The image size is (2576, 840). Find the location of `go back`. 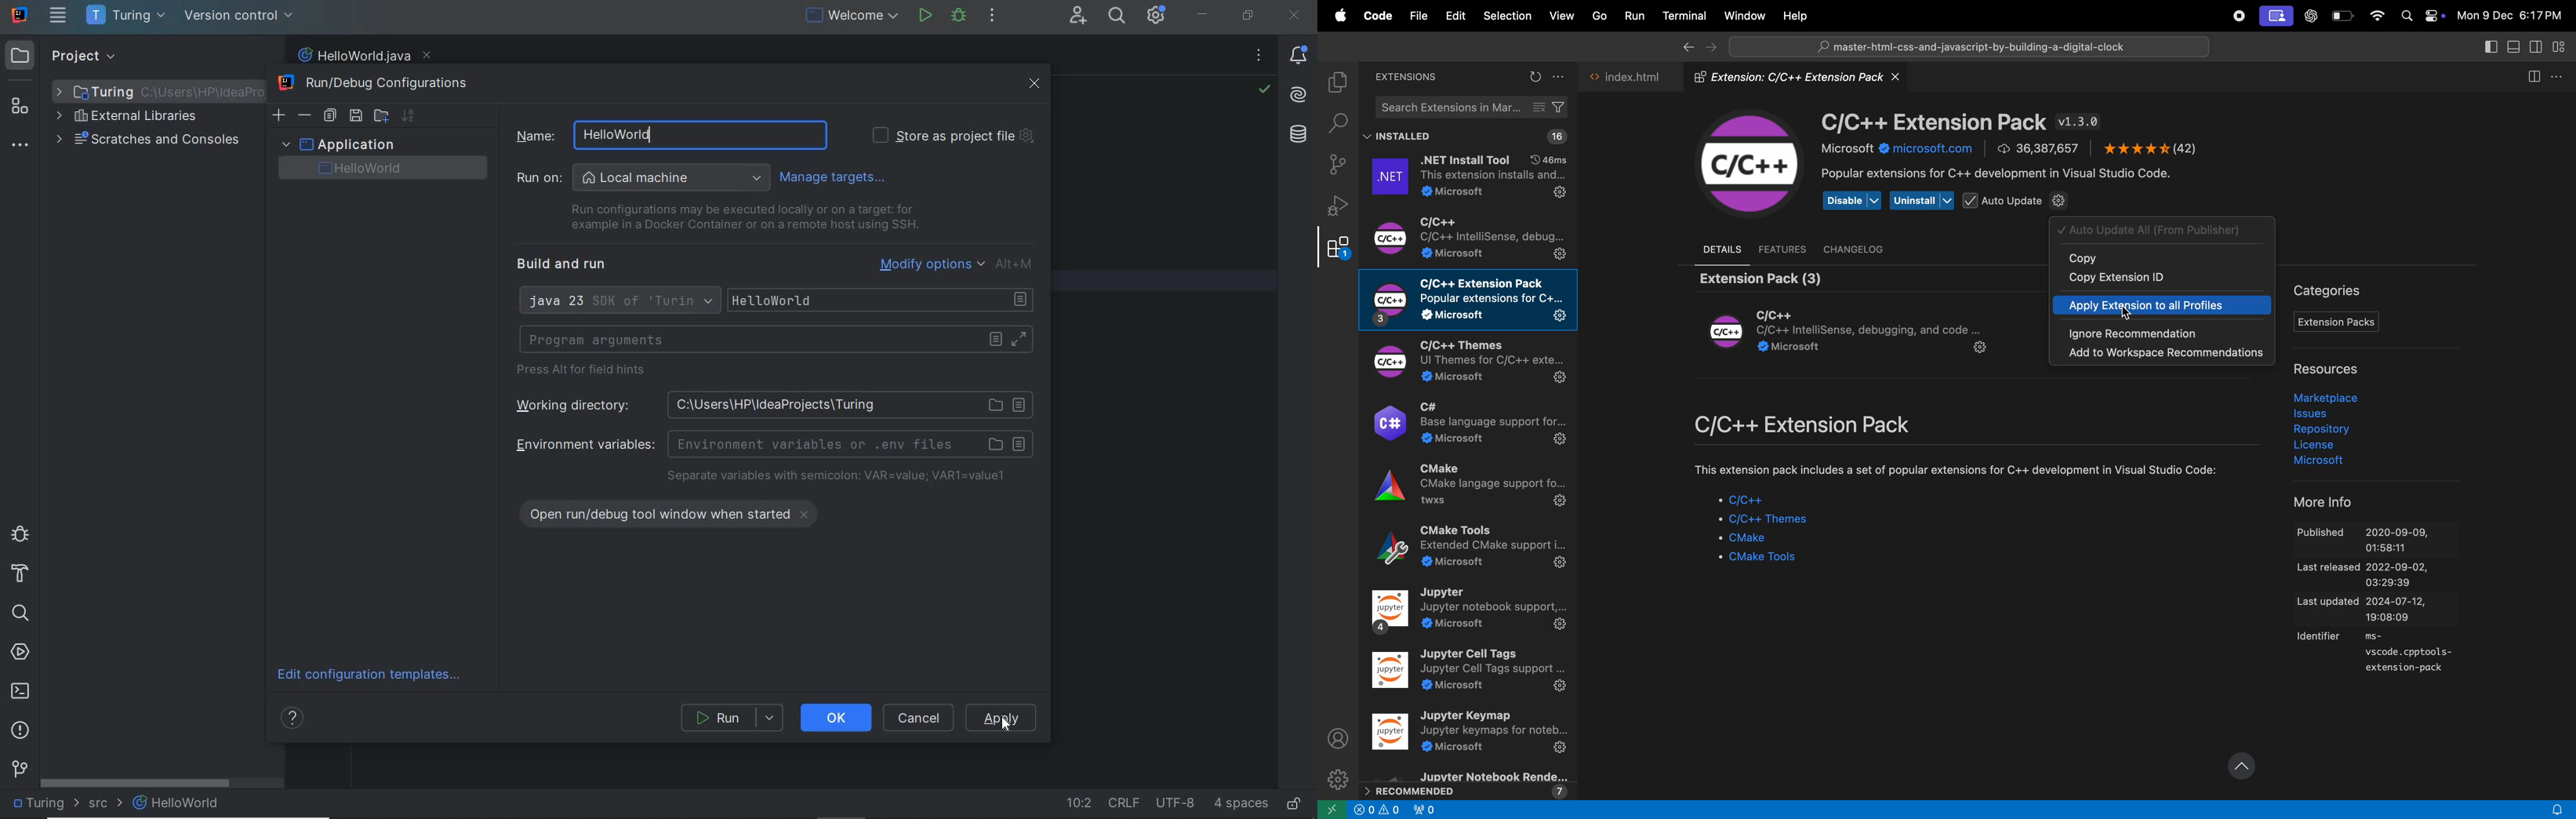

go back is located at coordinates (1686, 46).